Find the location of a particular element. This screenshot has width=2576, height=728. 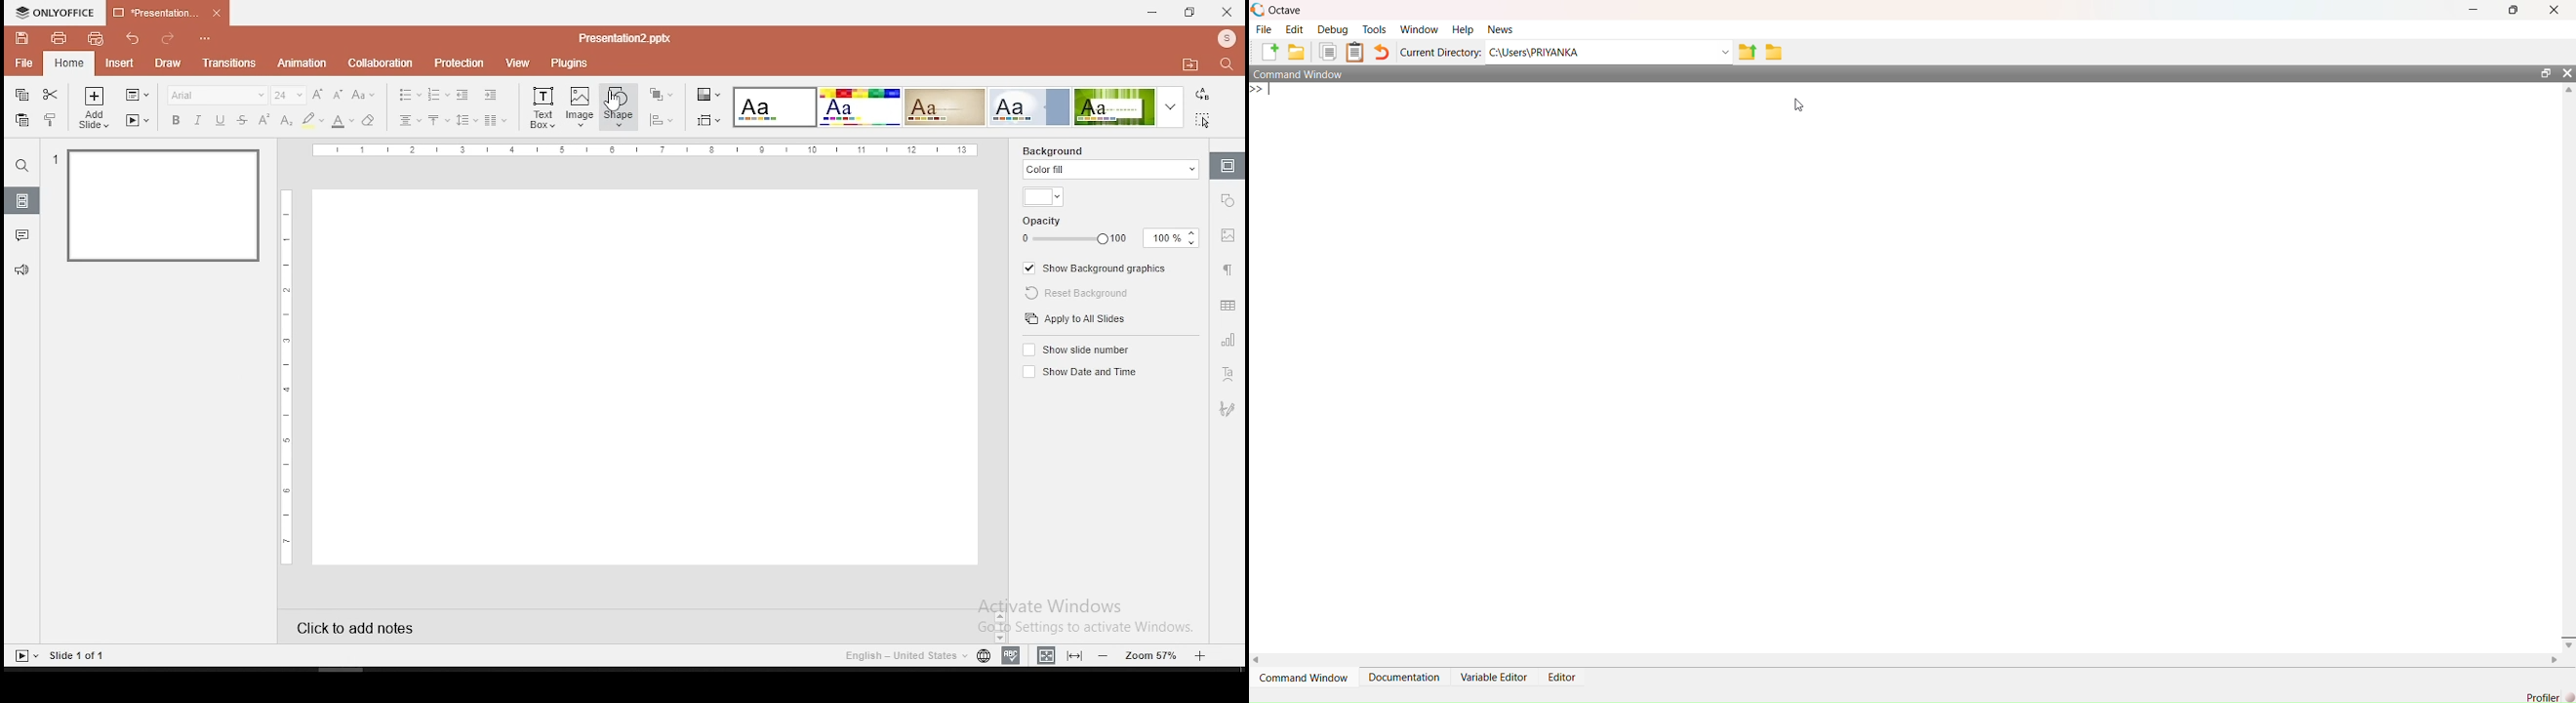

Command Window is located at coordinates (1302, 677).